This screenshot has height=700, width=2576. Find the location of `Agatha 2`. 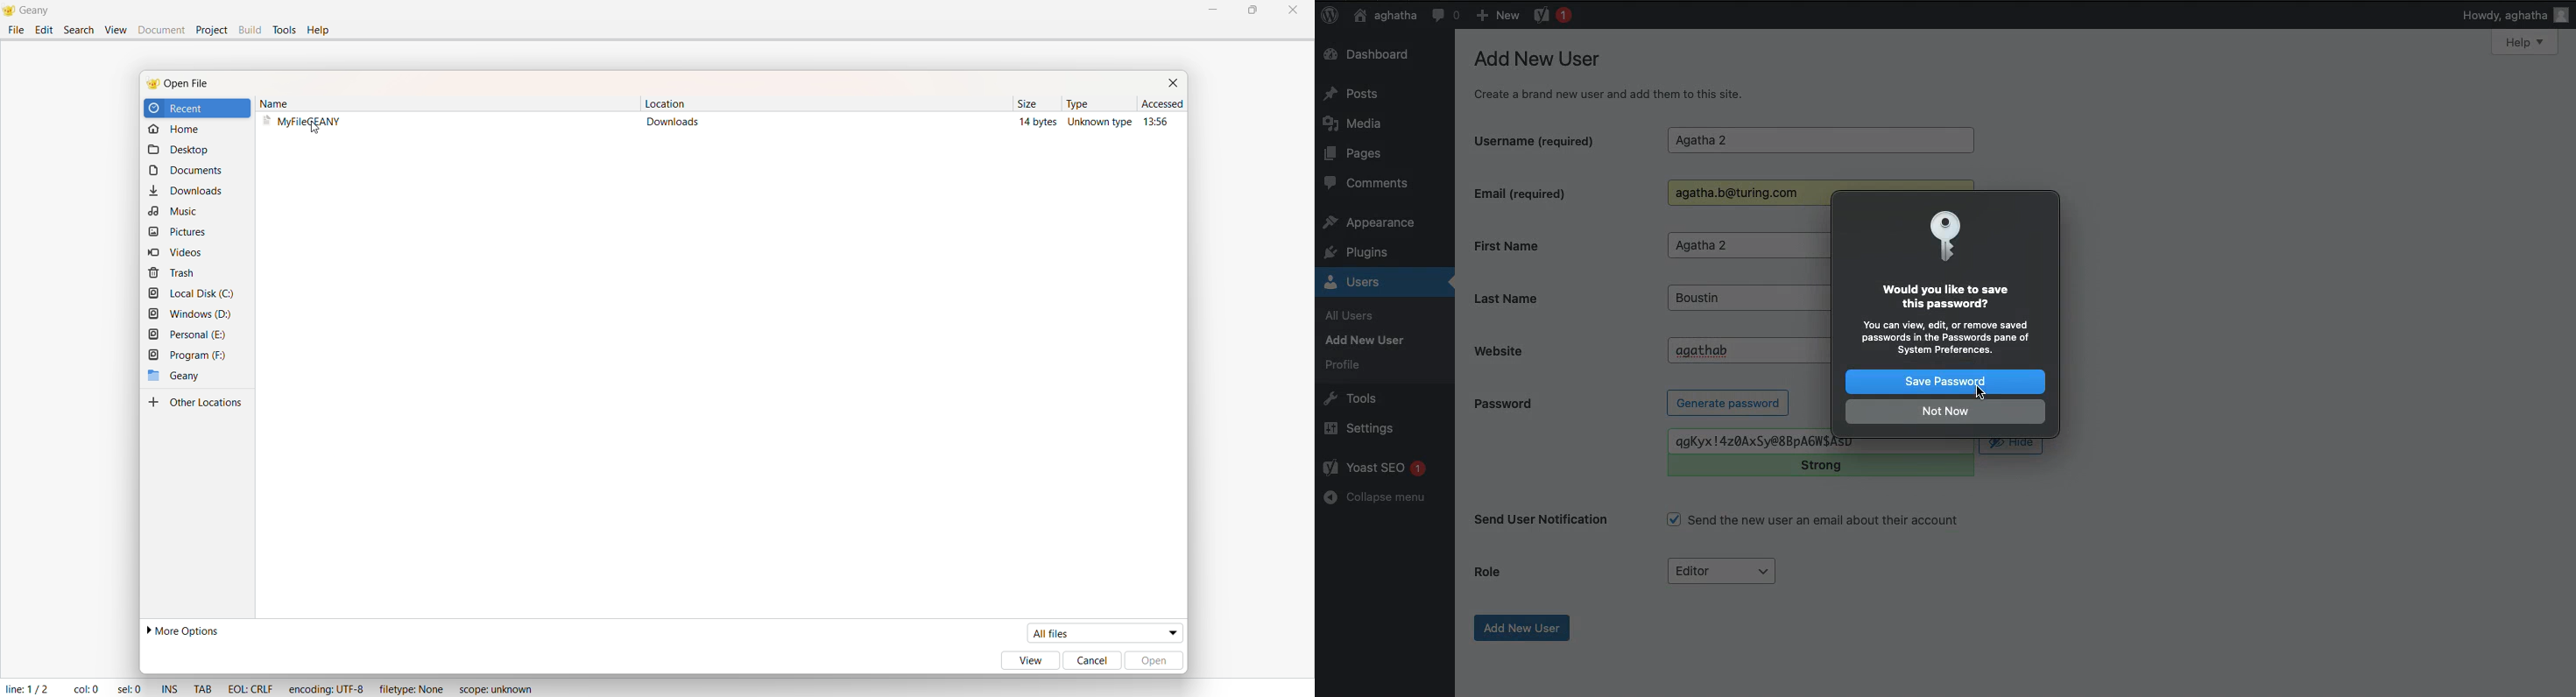

Agatha 2 is located at coordinates (1740, 246).